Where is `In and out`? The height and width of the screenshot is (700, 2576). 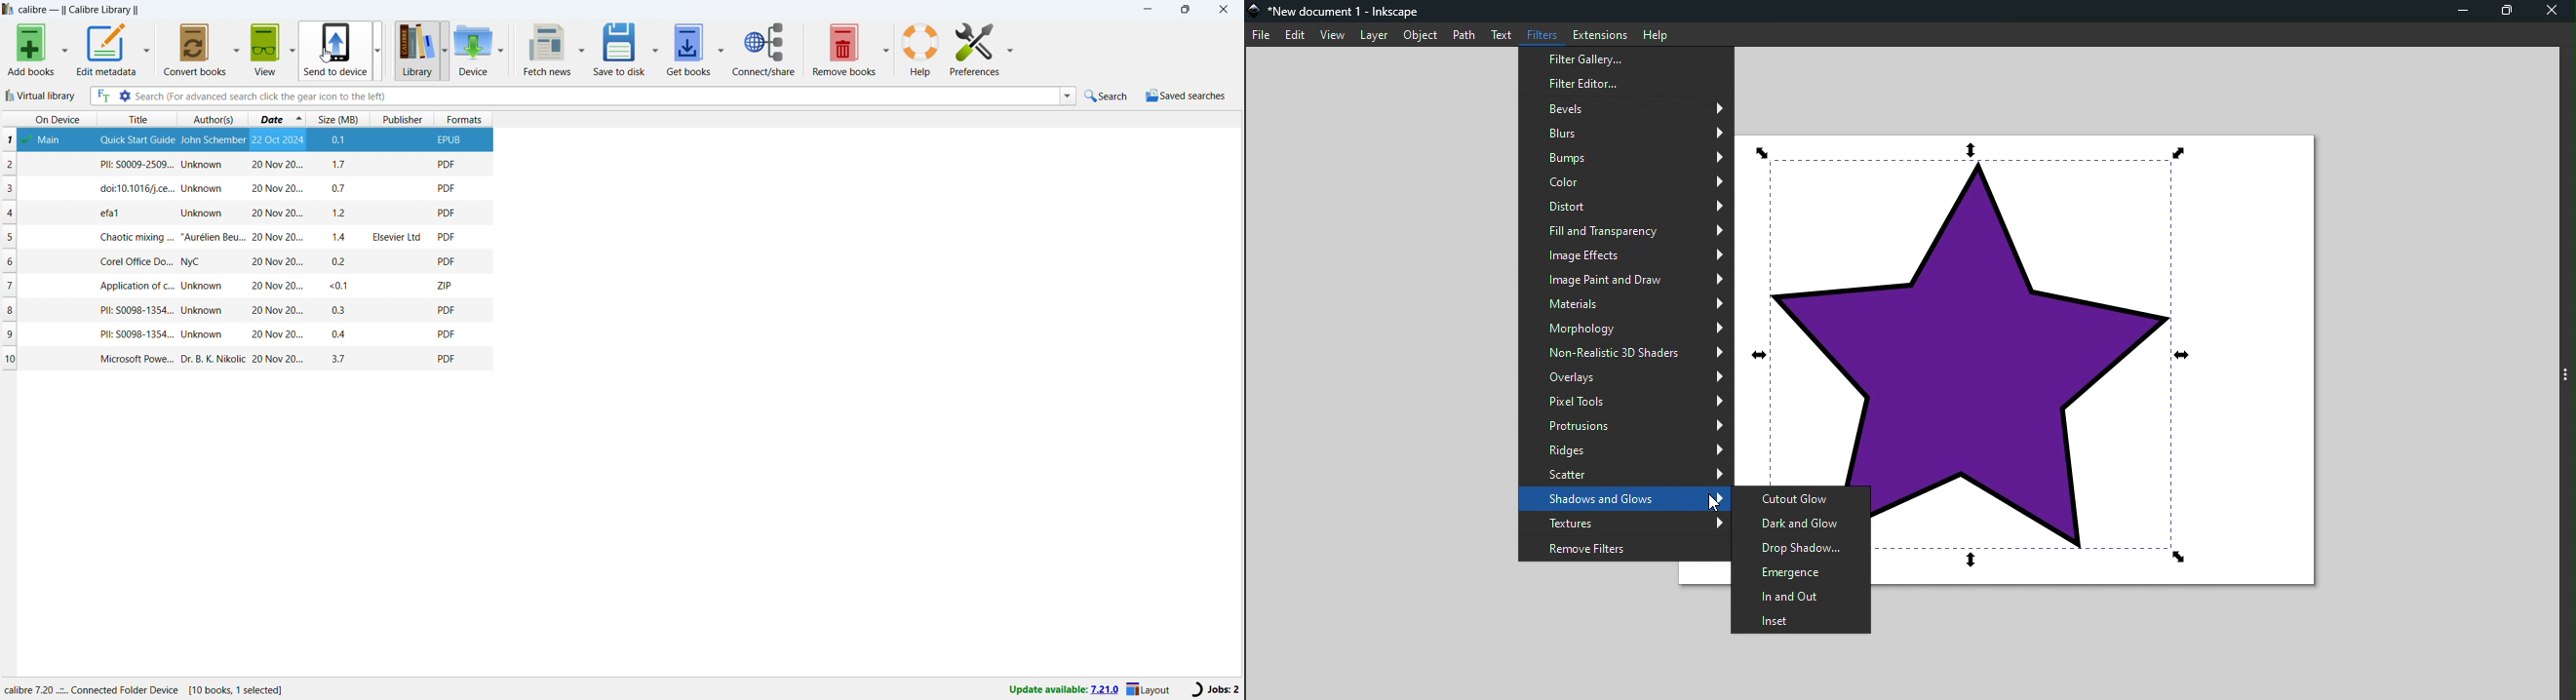
In and out is located at coordinates (1799, 598).